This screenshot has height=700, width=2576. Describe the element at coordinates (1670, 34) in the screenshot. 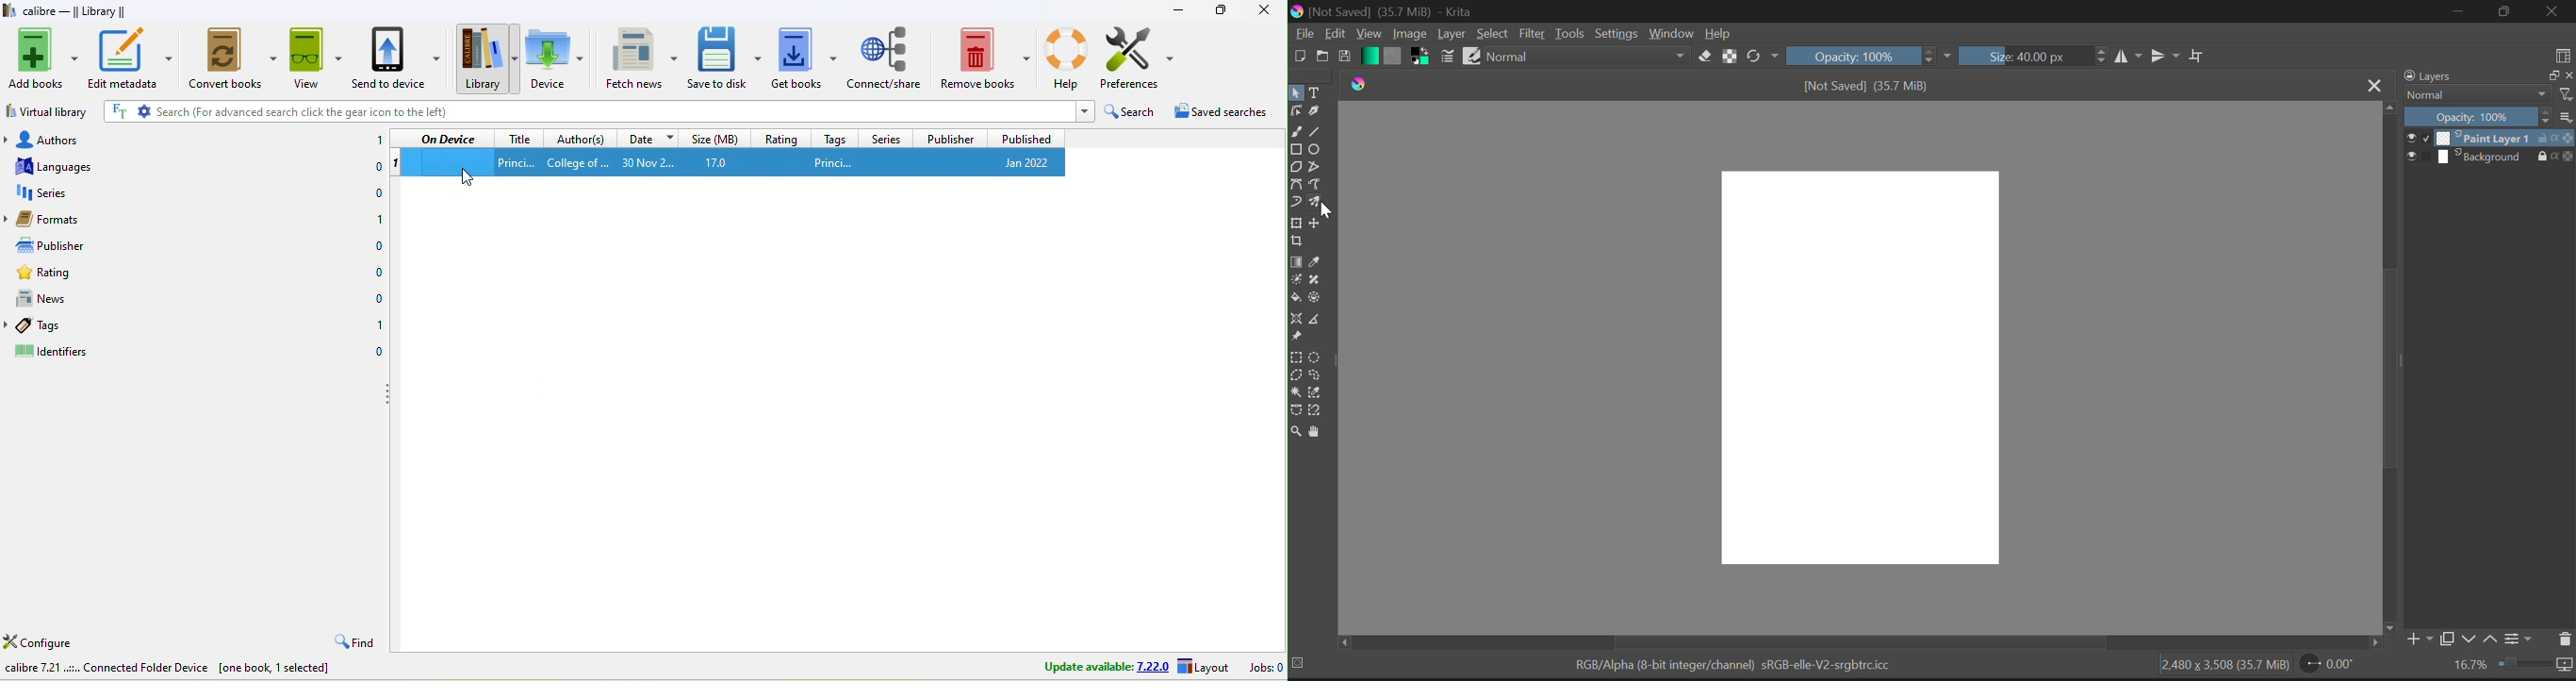

I see `Window` at that location.